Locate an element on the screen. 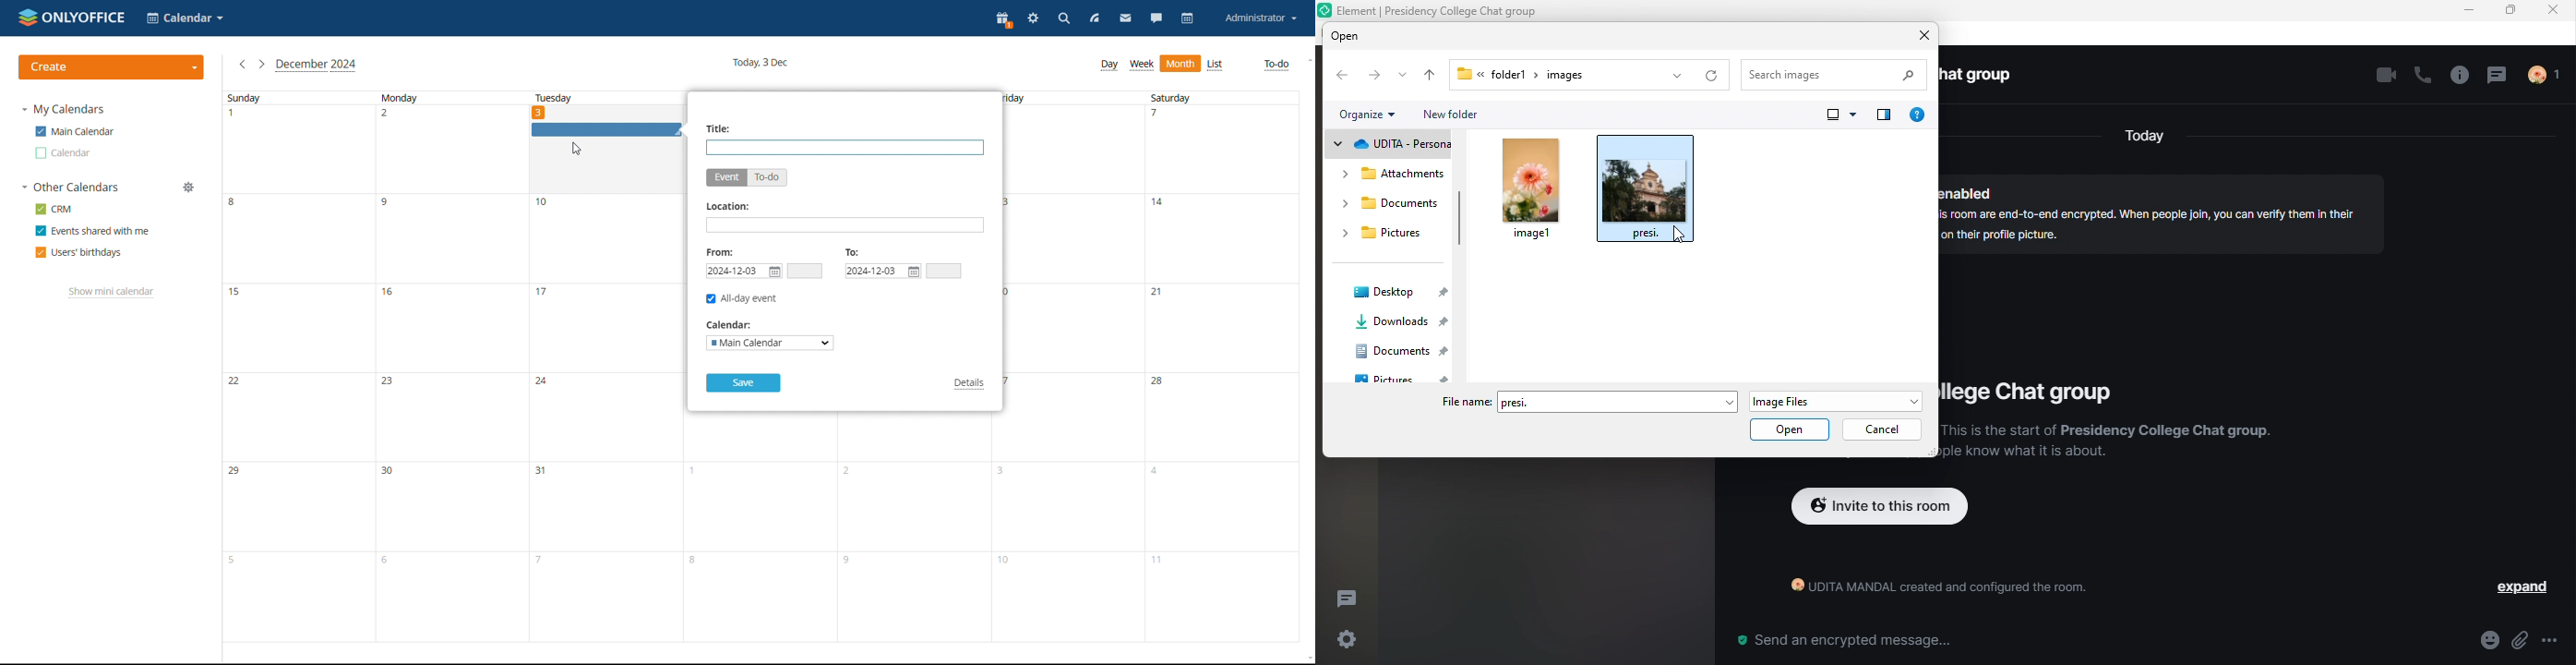  pictures is located at coordinates (1387, 236).